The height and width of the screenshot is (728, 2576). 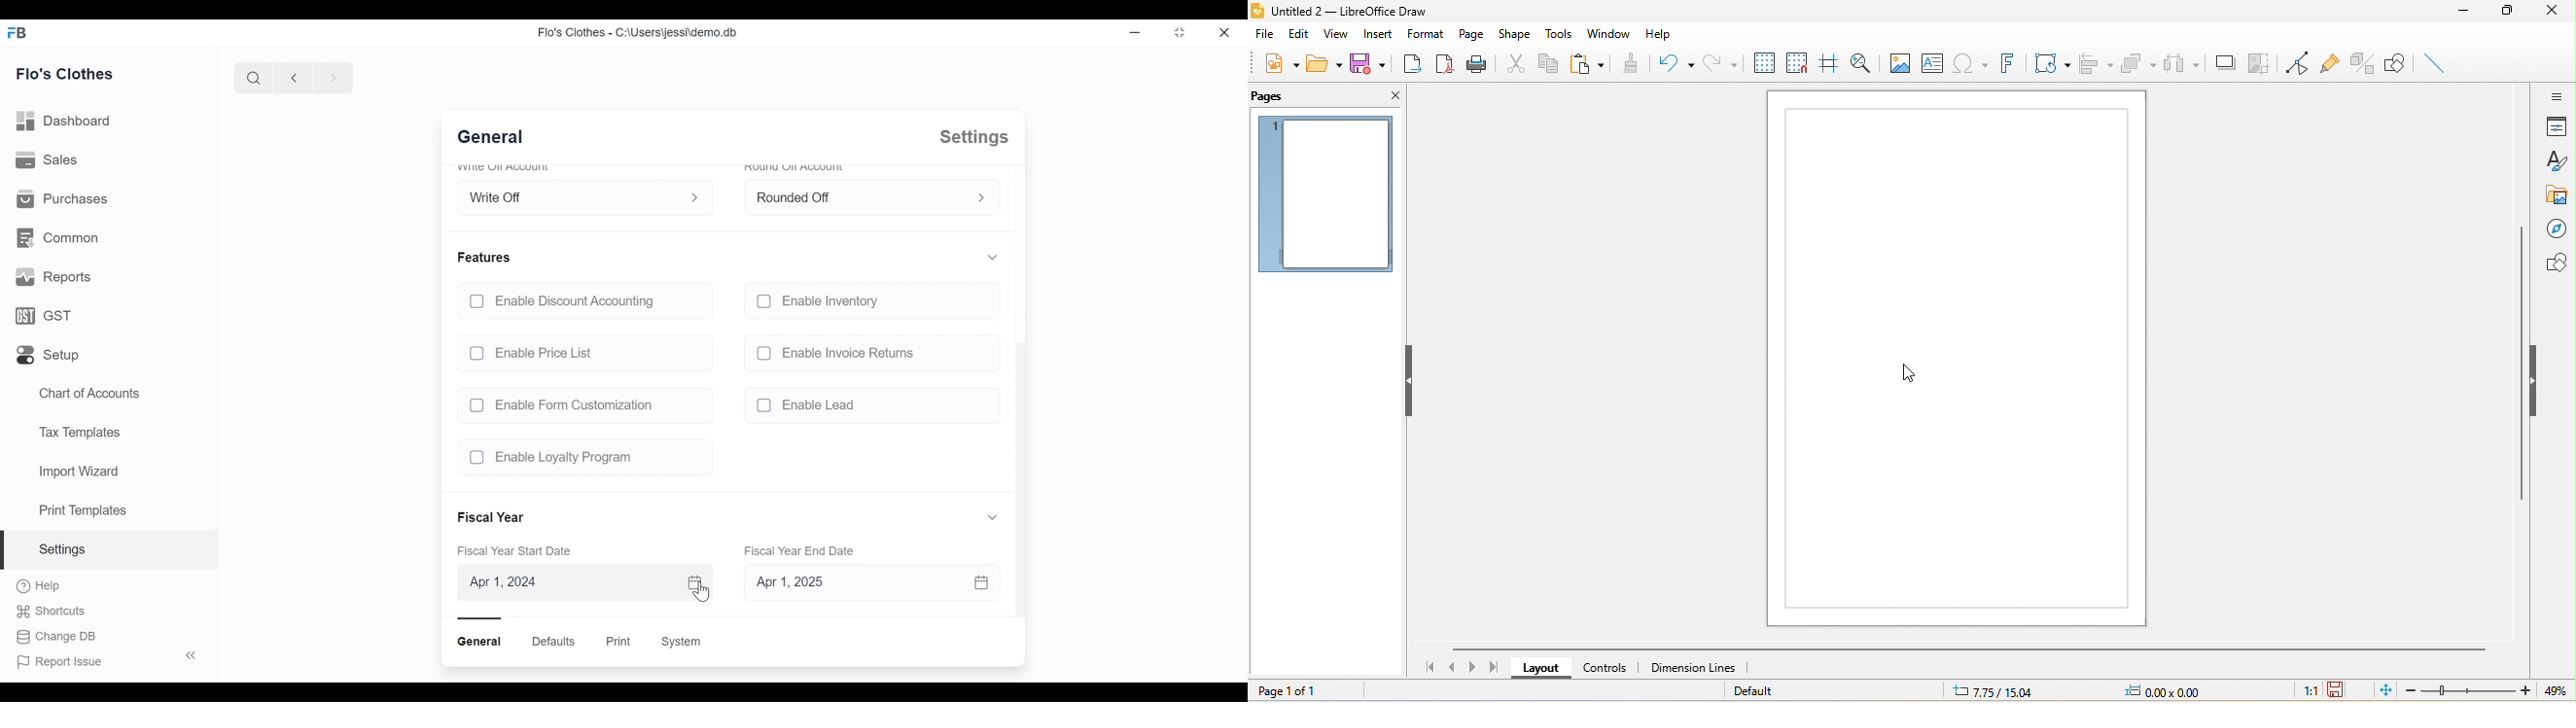 What do you see at coordinates (486, 257) in the screenshot?
I see `Features` at bounding box center [486, 257].